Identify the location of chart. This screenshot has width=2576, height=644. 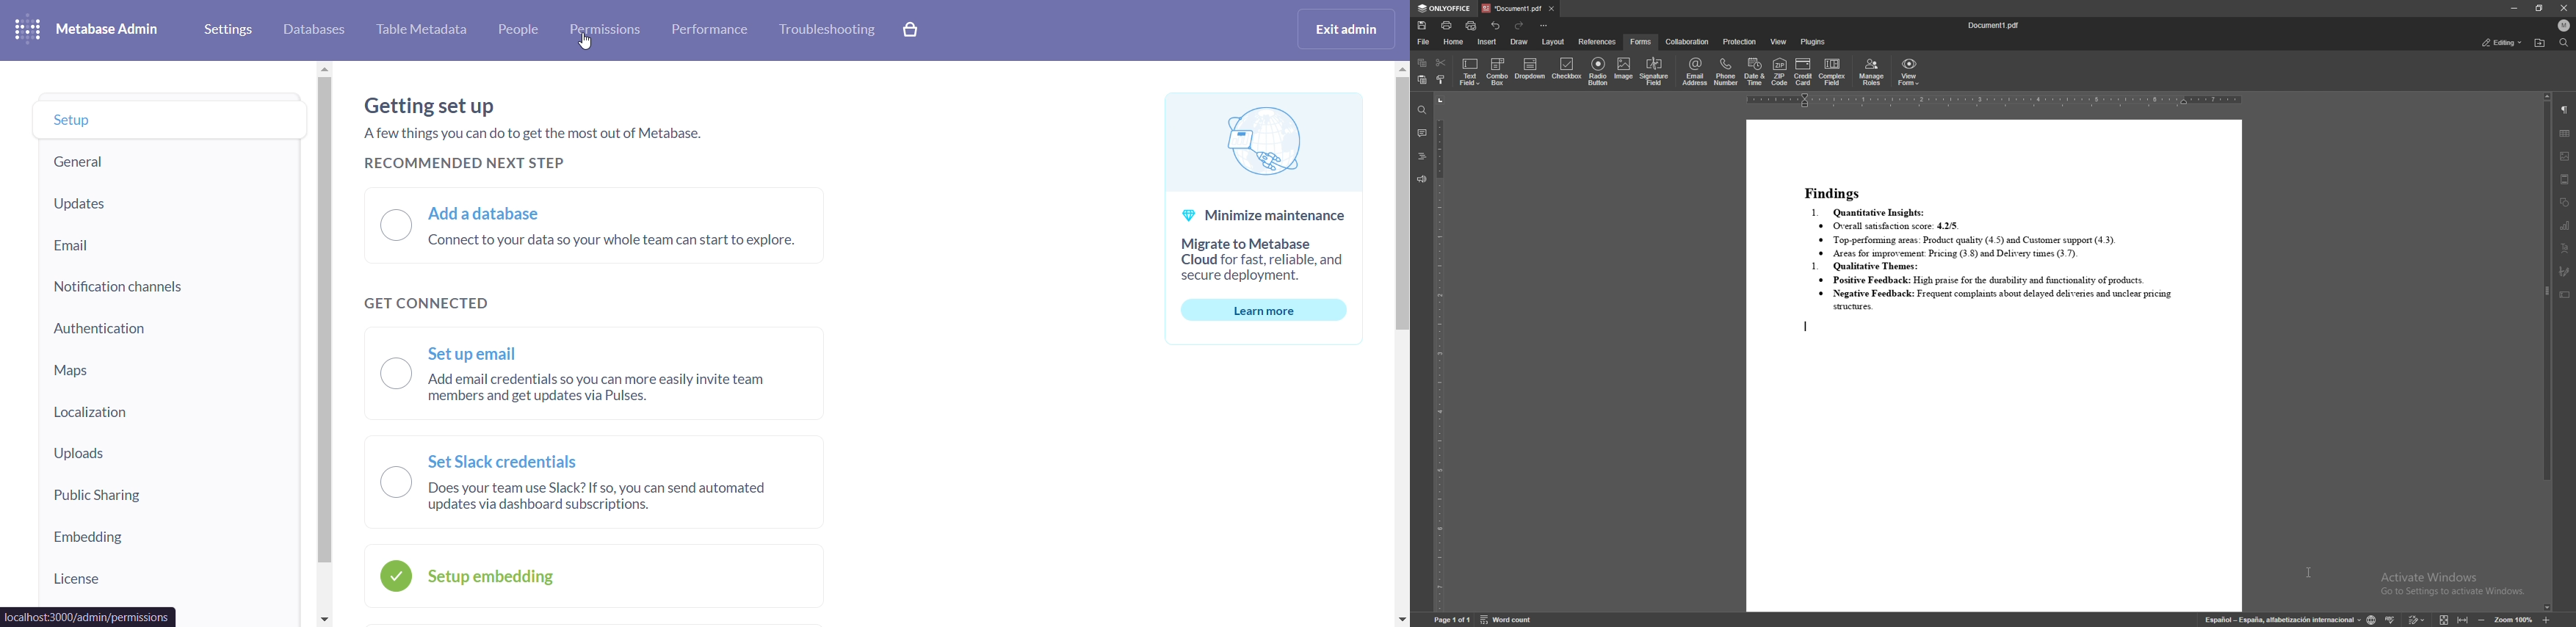
(2566, 225).